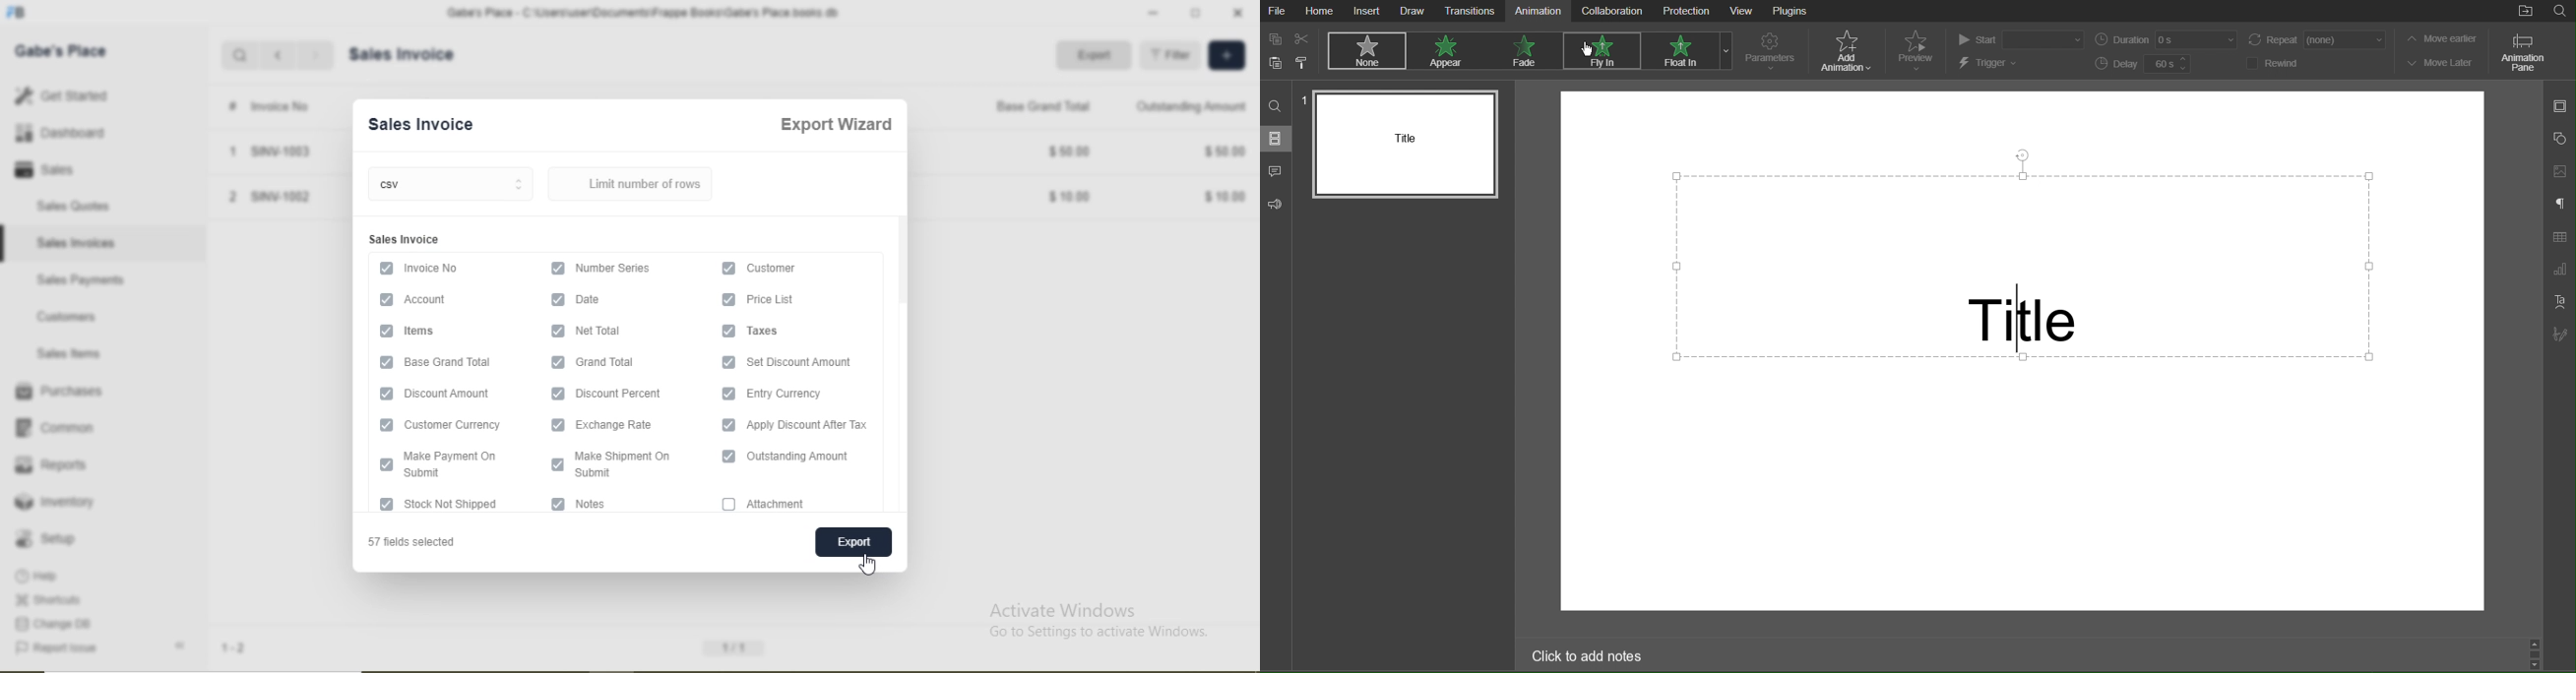  Describe the element at coordinates (79, 279) in the screenshot. I see `Sales Payments` at that location.